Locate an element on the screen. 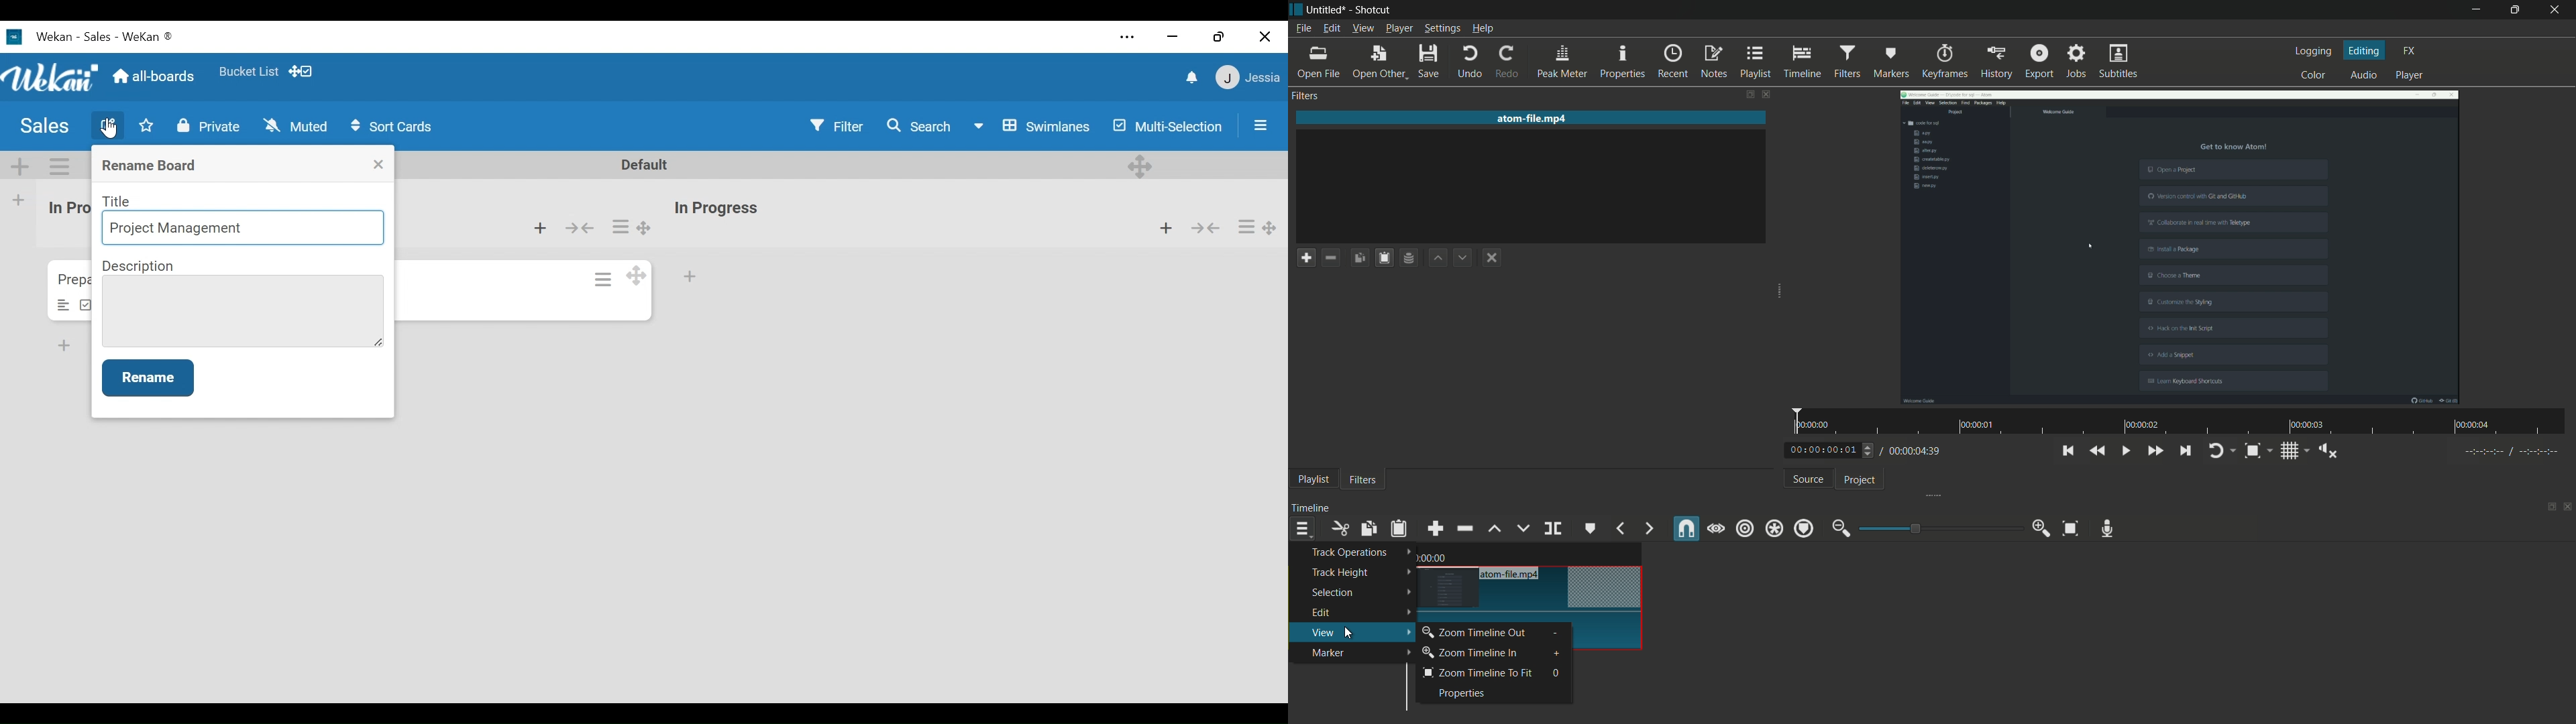 This screenshot has width=2576, height=728. Add card to the top of the list is located at coordinates (1165, 226).